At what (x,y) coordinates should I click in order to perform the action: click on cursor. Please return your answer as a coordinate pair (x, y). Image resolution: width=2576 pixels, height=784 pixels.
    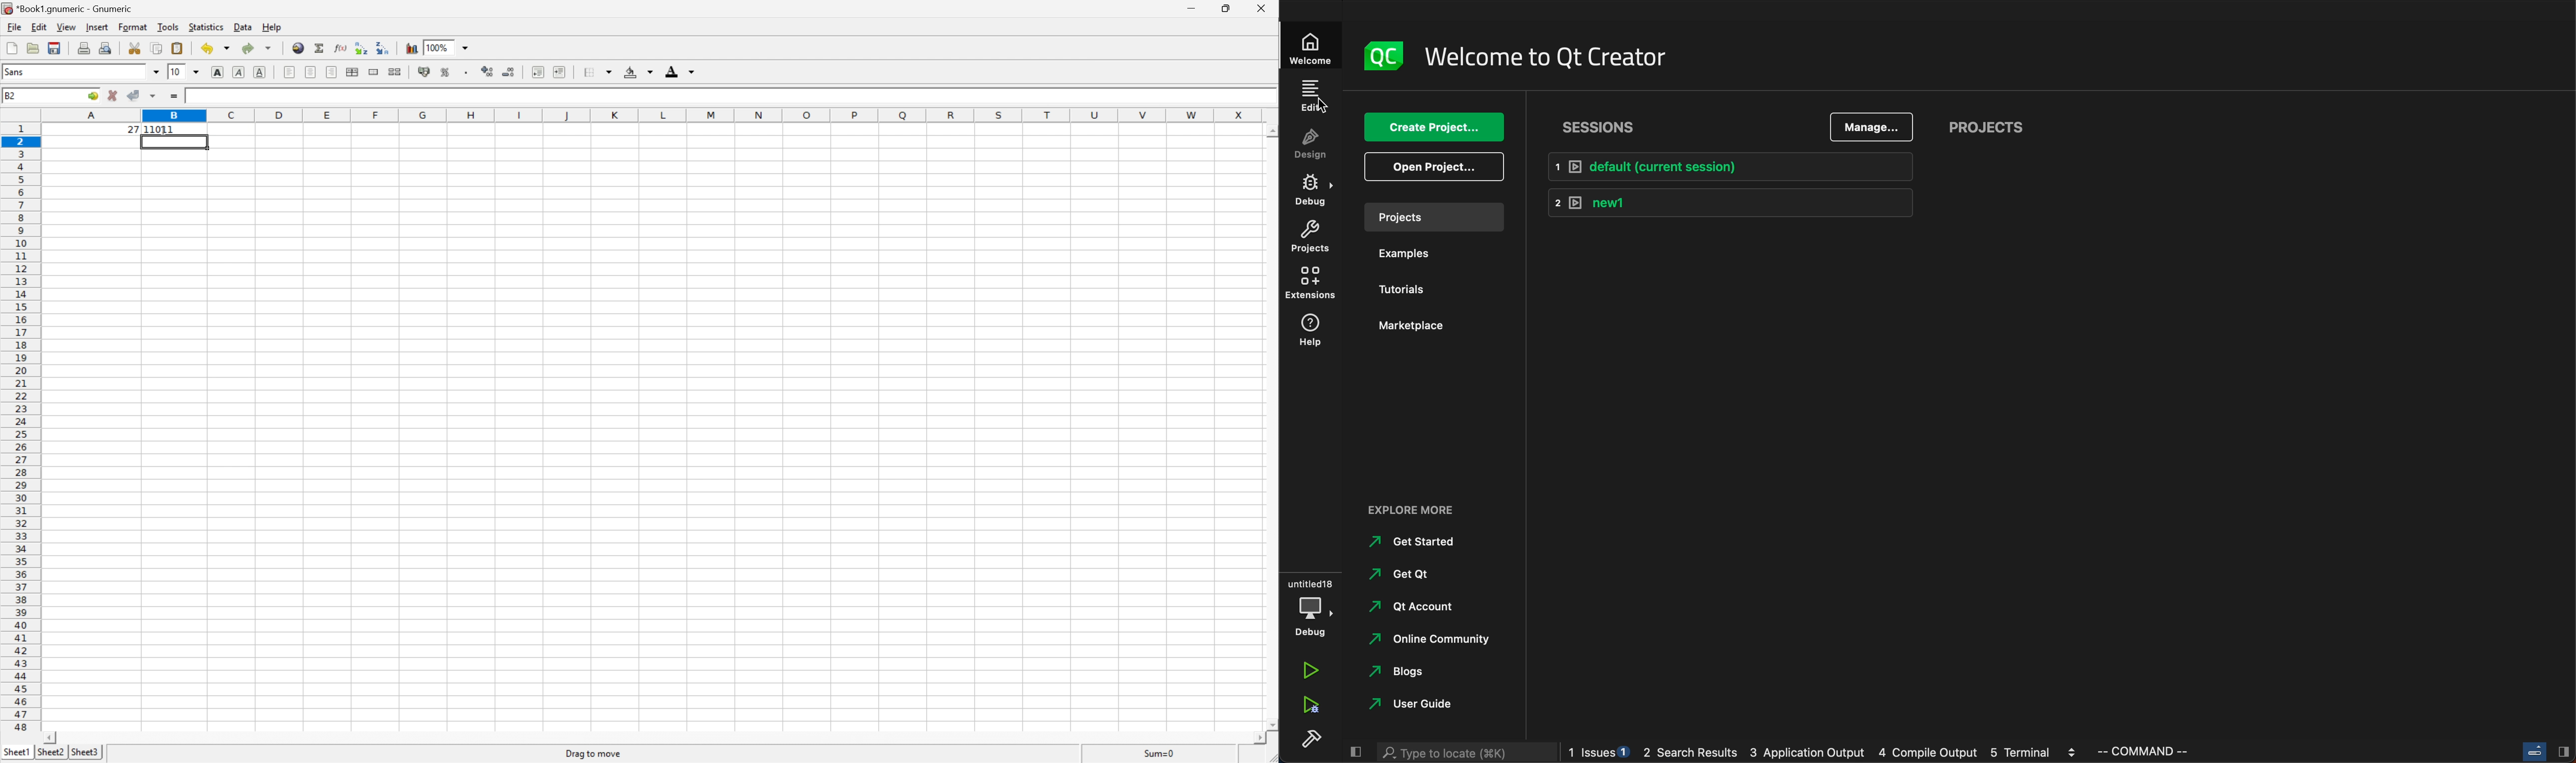
    Looking at the image, I should click on (1320, 104).